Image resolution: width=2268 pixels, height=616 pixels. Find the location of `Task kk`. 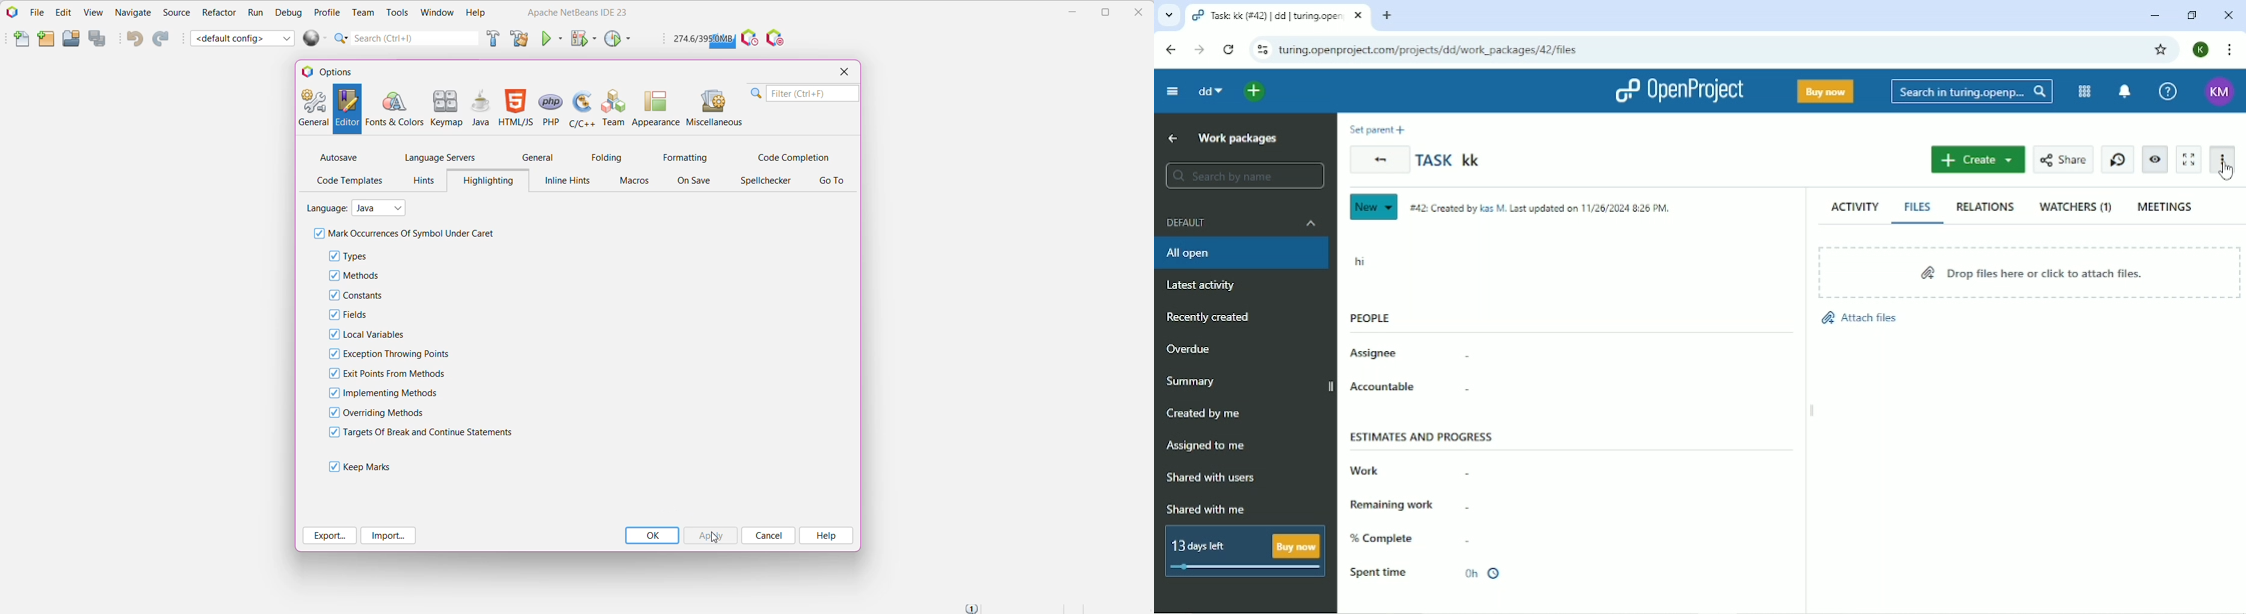

Task kk is located at coordinates (1450, 160).